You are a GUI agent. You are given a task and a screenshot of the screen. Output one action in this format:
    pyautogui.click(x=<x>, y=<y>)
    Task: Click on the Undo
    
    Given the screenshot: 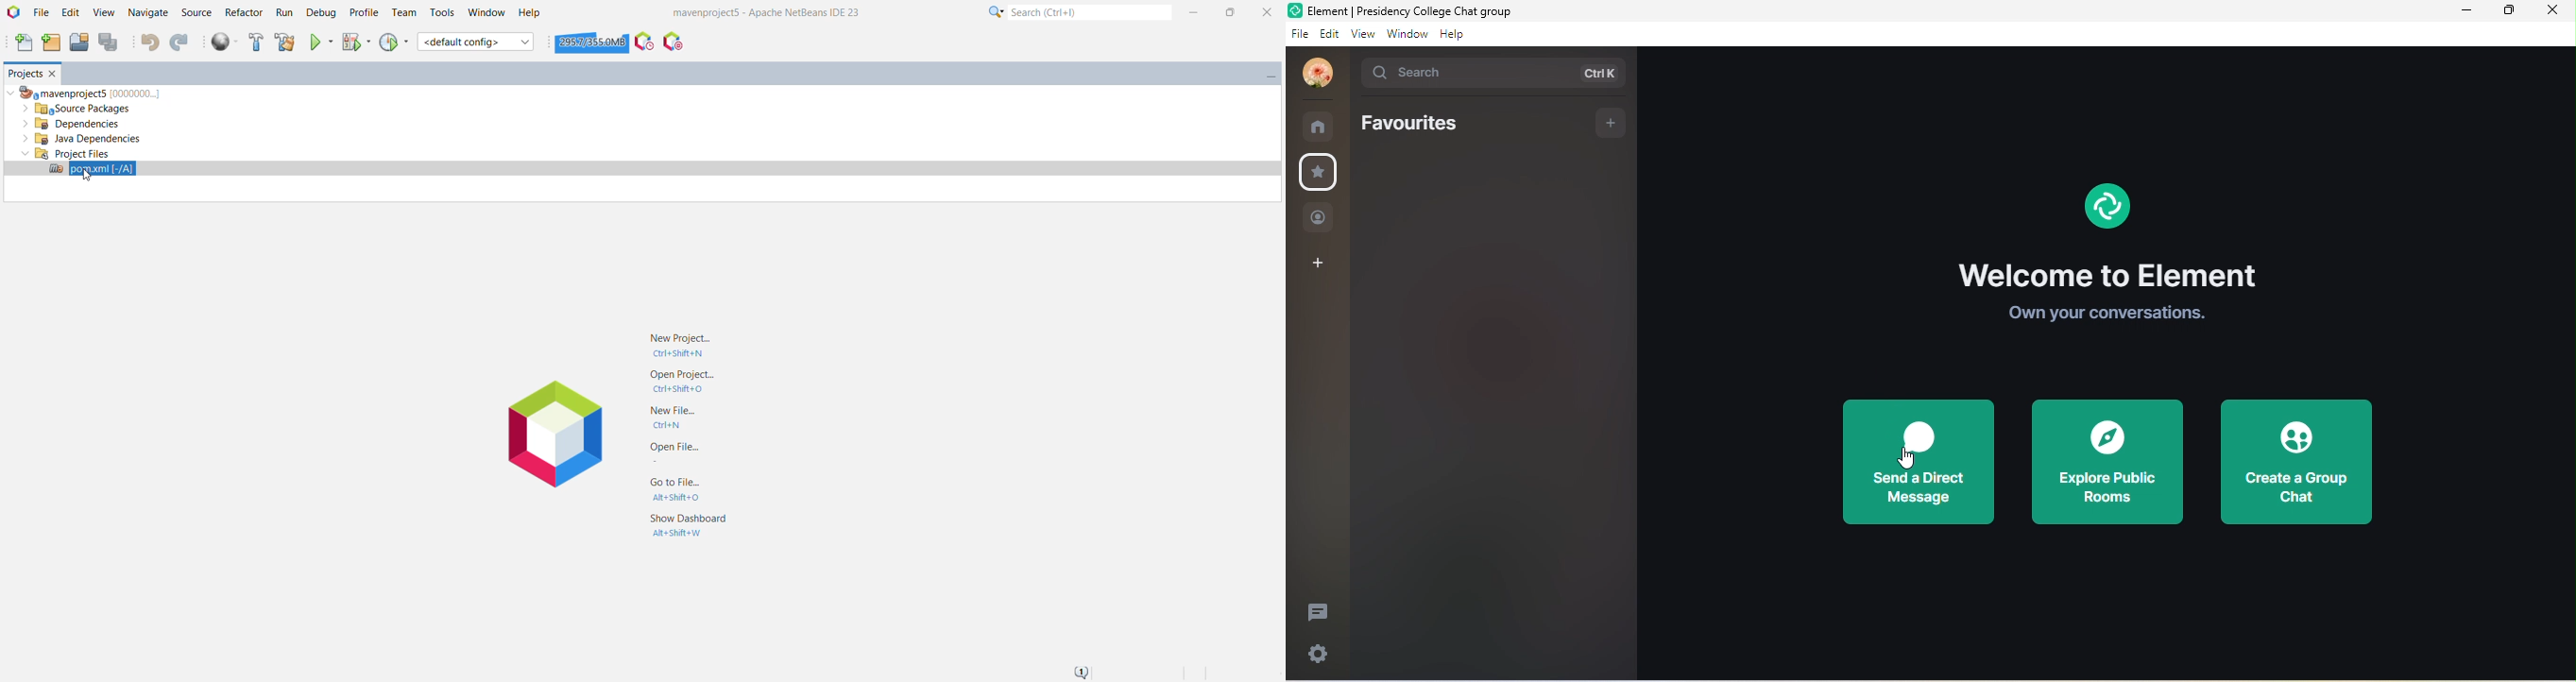 What is the action you would take?
    pyautogui.click(x=150, y=44)
    